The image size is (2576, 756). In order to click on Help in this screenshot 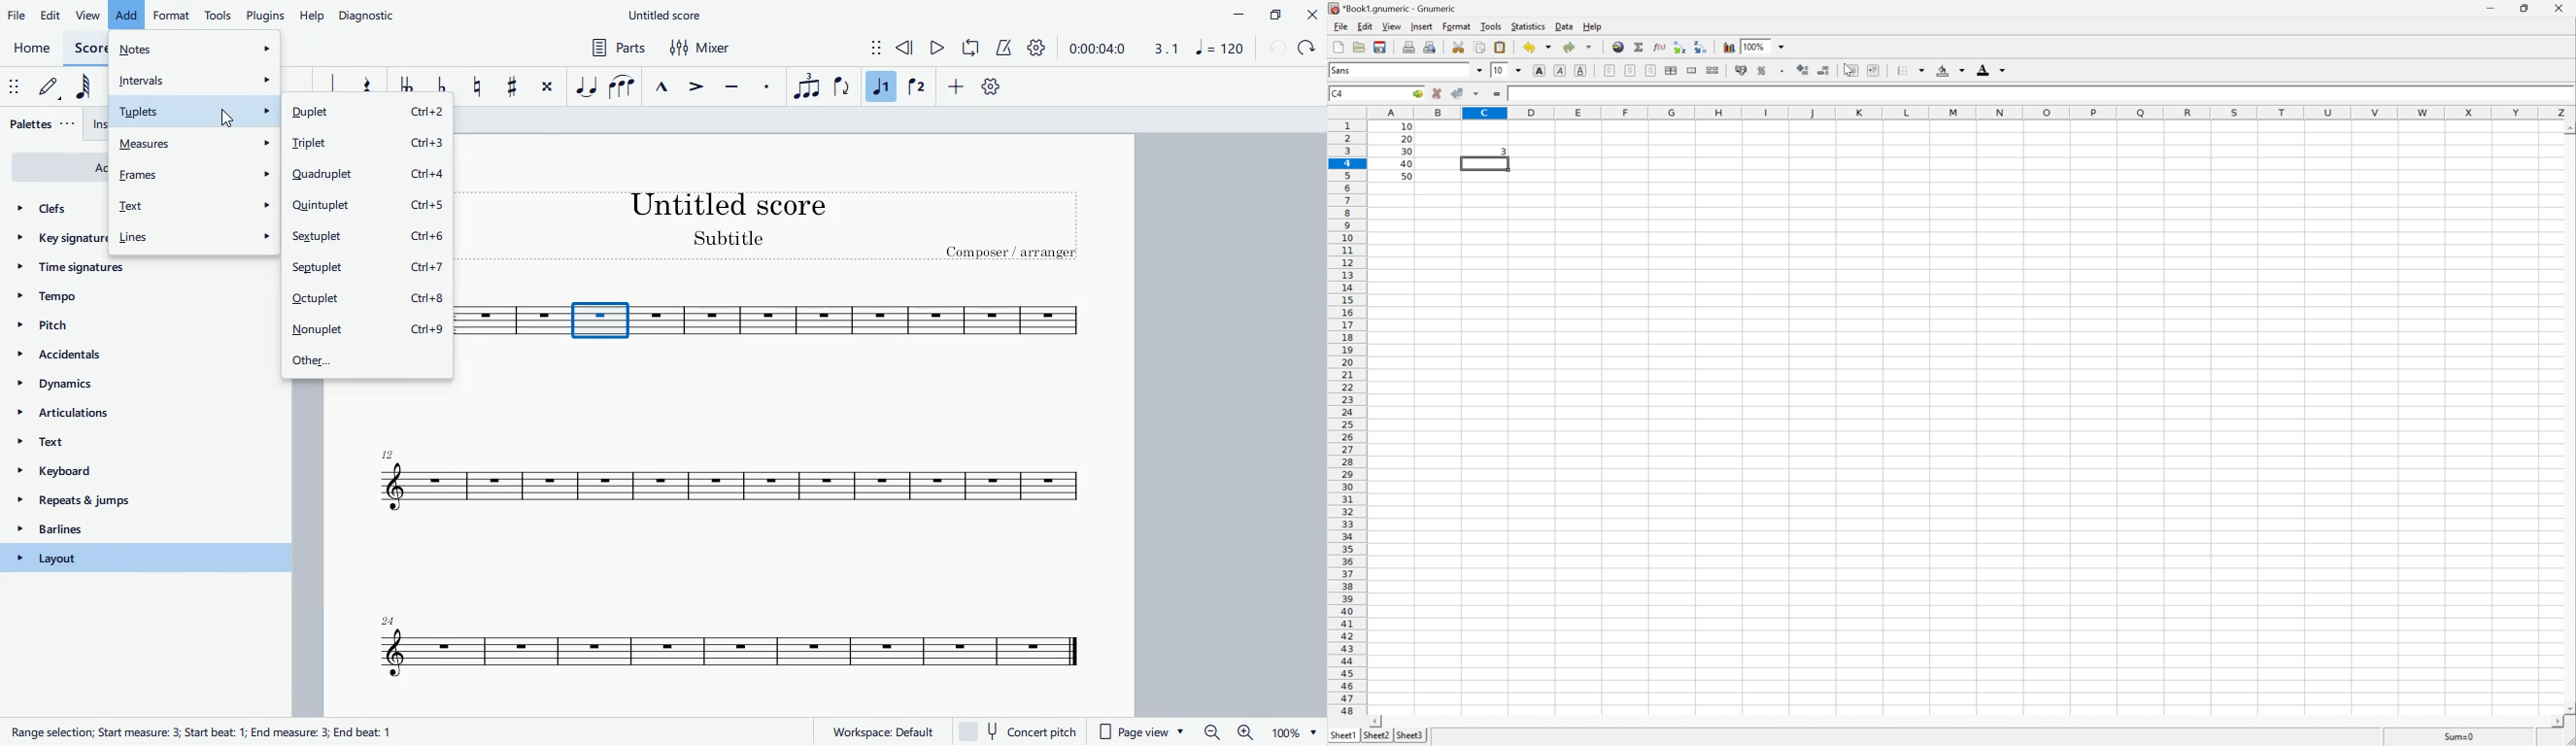, I will do `click(1594, 25)`.